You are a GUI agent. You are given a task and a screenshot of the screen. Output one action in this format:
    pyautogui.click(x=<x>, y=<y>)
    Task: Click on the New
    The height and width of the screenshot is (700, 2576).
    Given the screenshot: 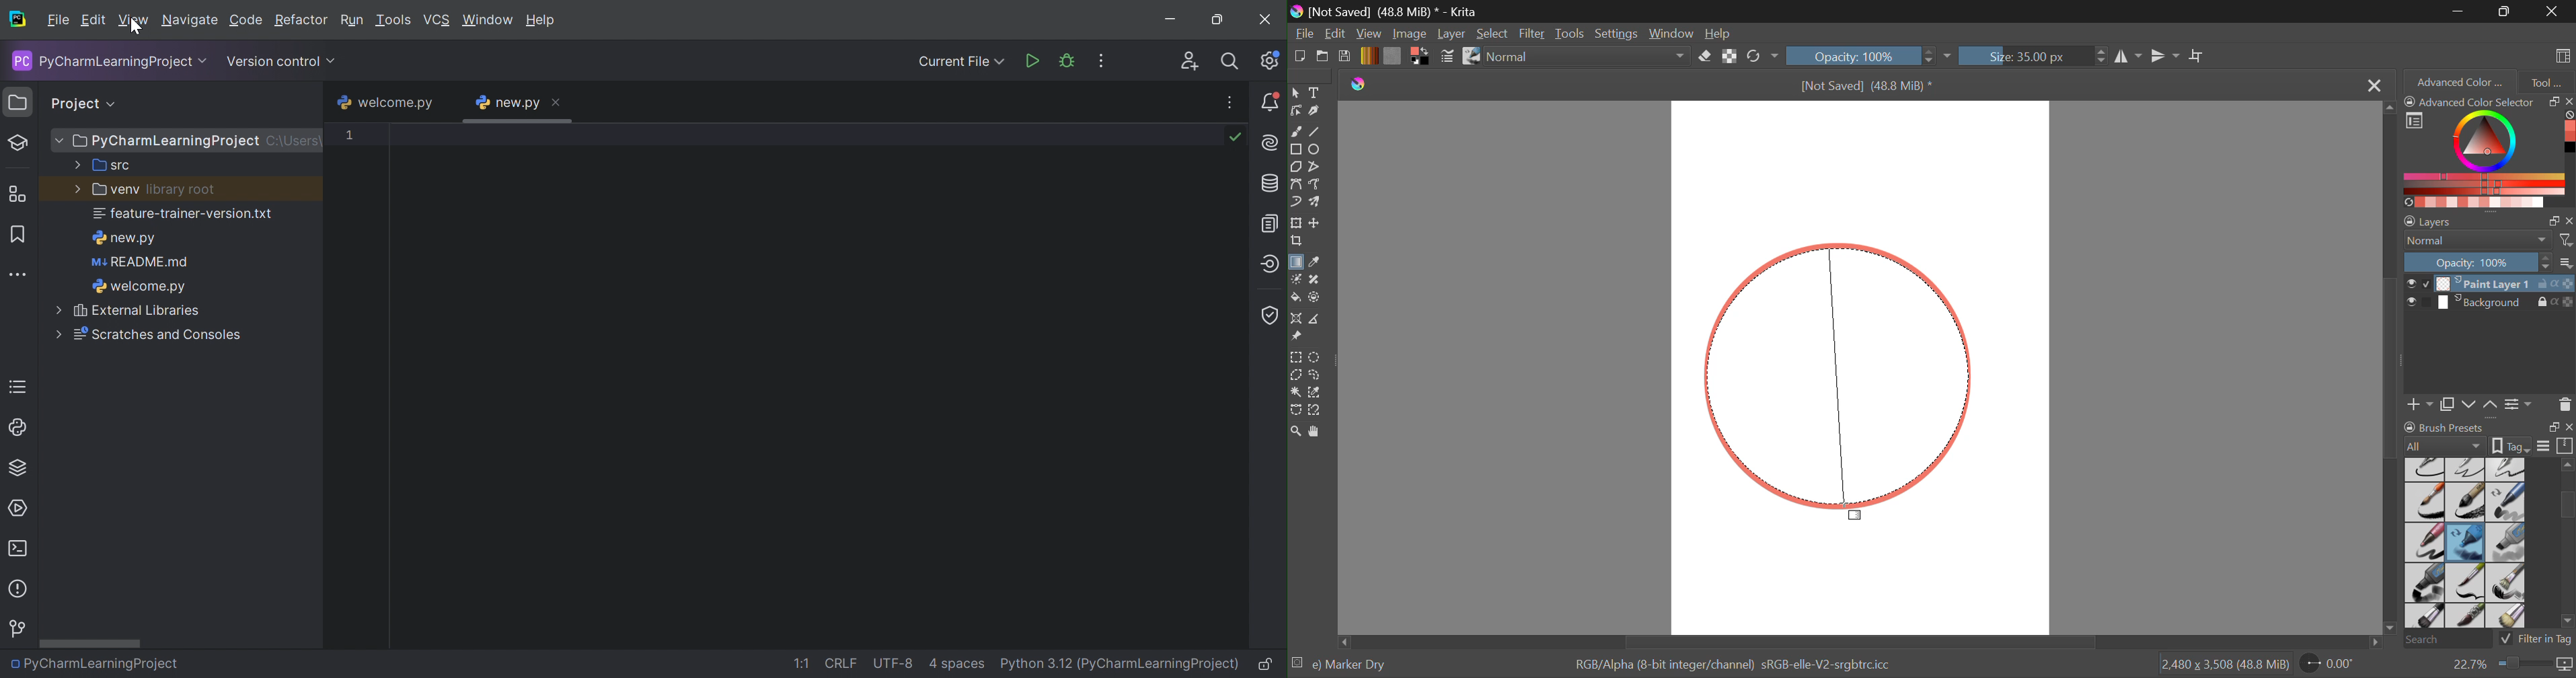 What is the action you would take?
    pyautogui.click(x=1300, y=58)
    